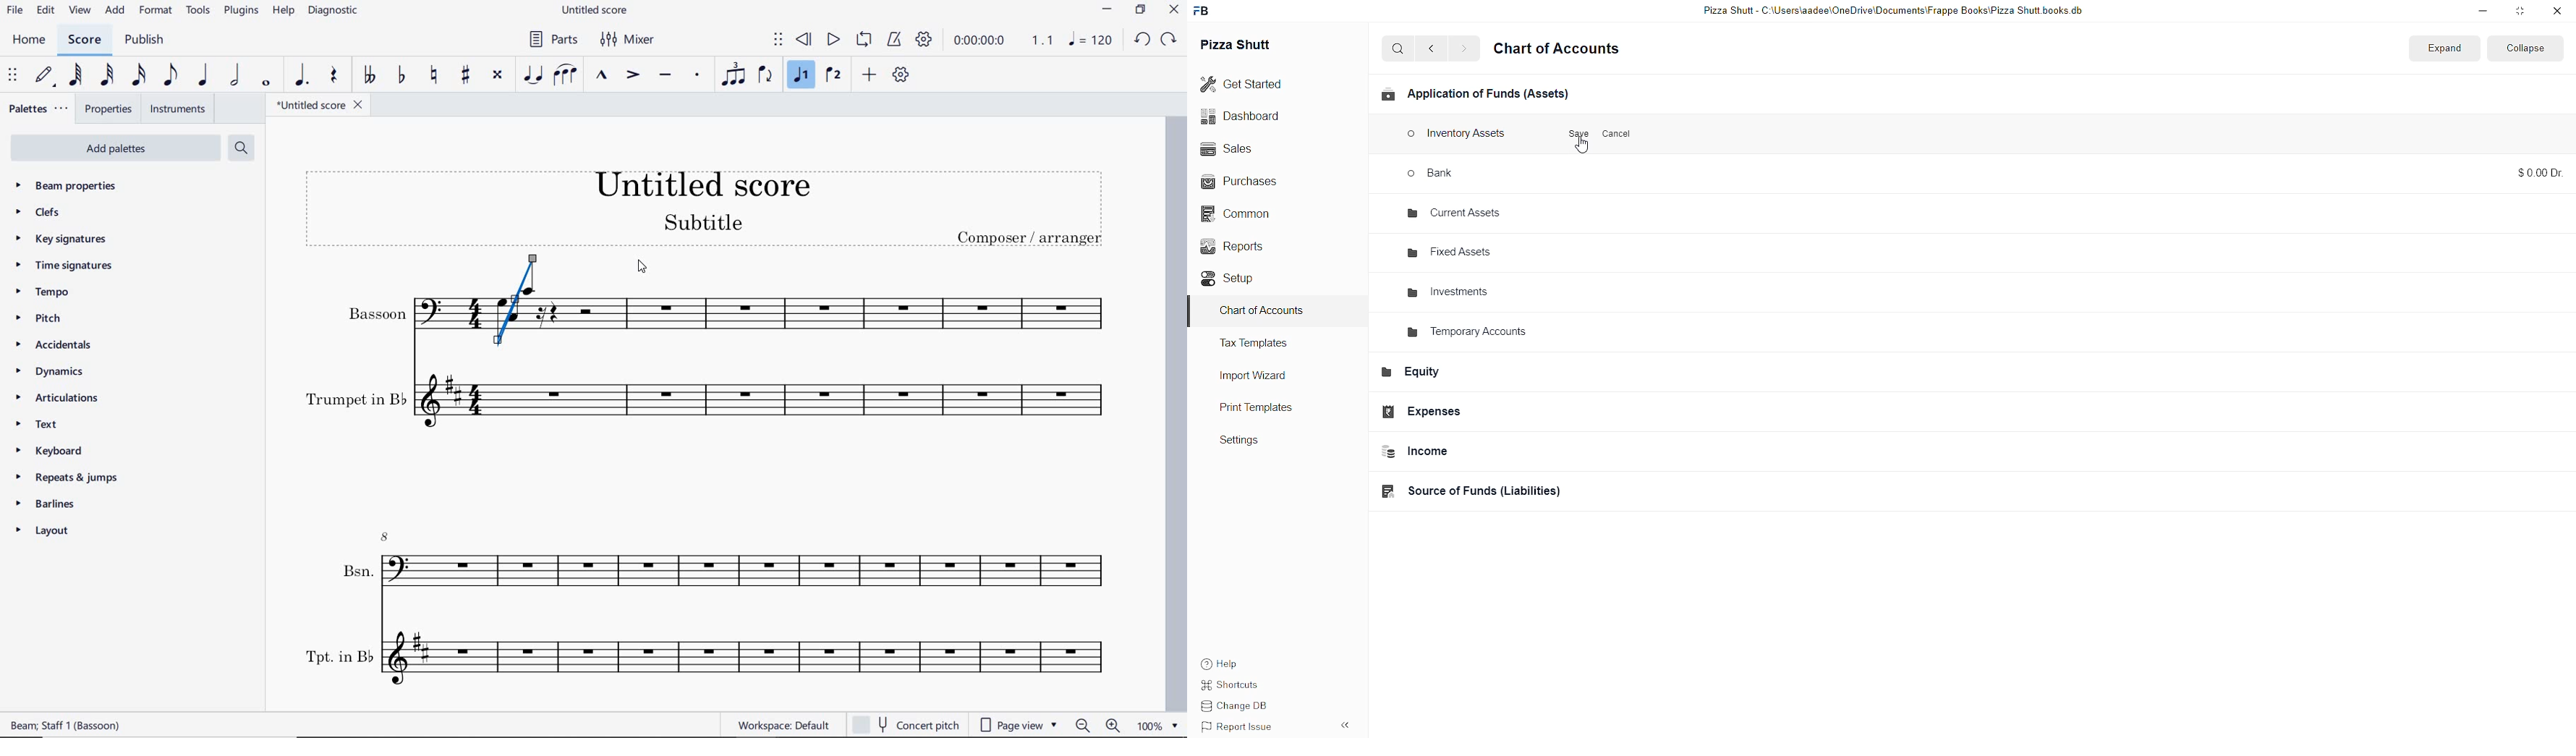 Image resolution: width=2576 pixels, height=756 pixels. I want to click on fixed assets, so click(1444, 253).